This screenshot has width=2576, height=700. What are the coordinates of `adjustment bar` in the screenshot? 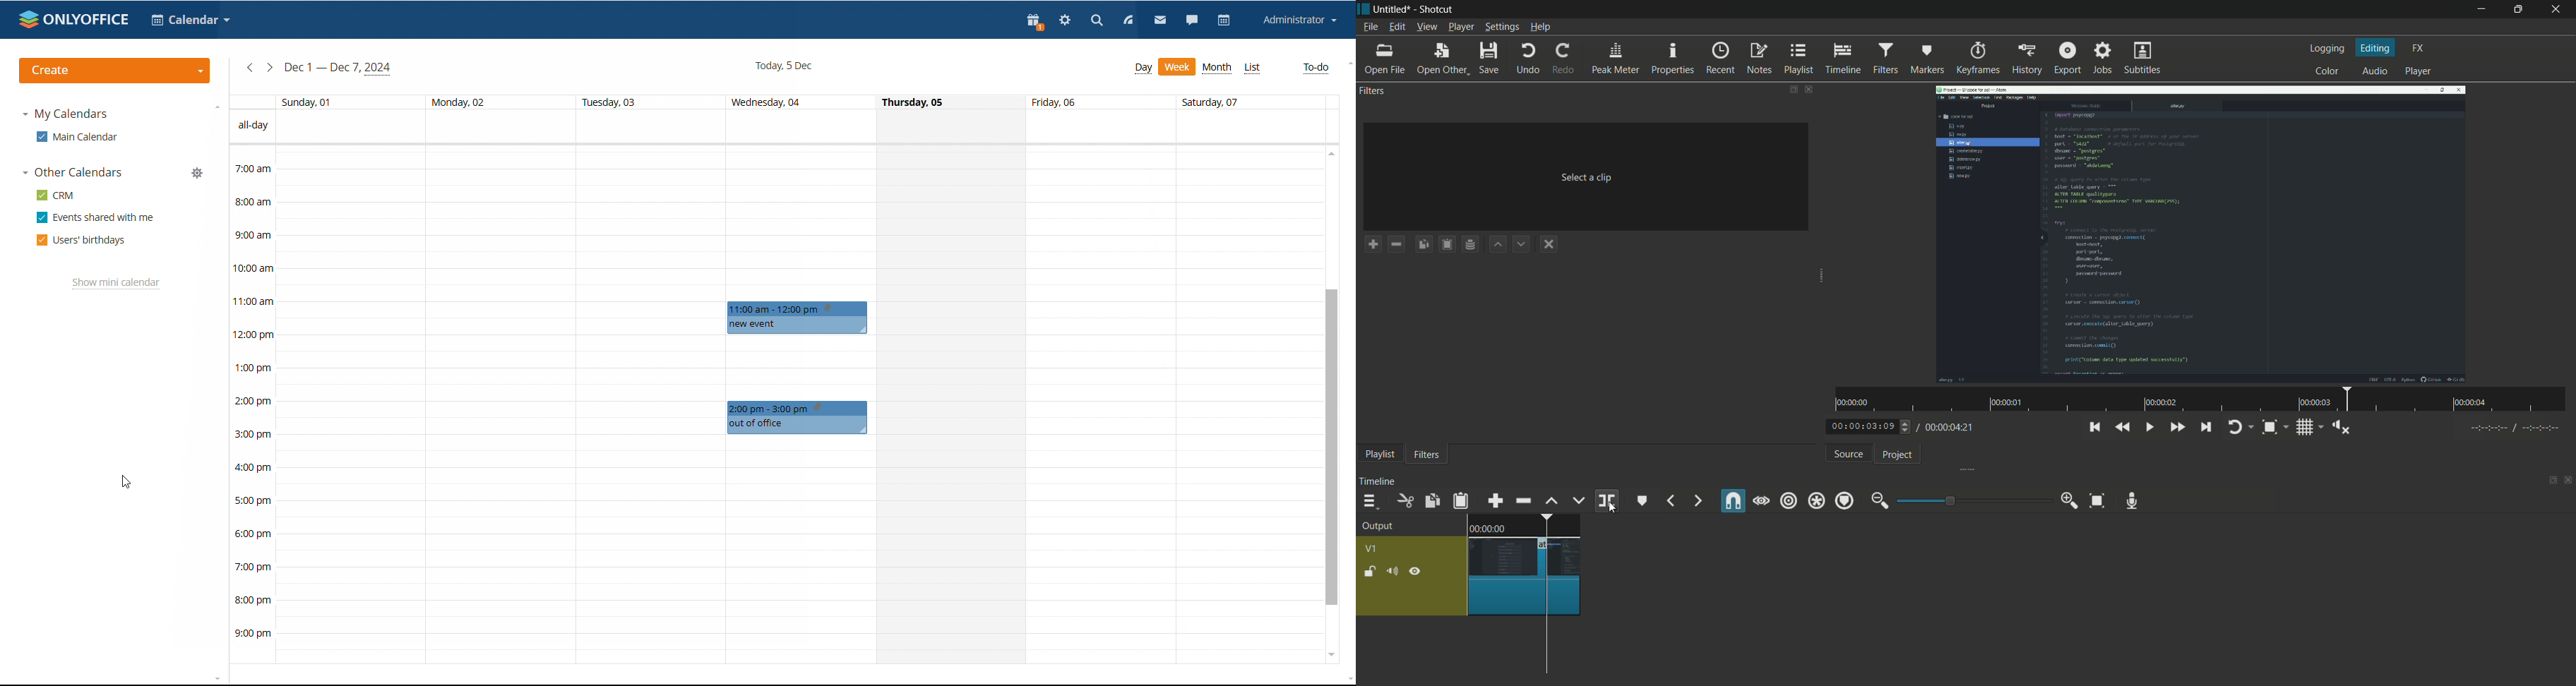 It's located at (1972, 501).